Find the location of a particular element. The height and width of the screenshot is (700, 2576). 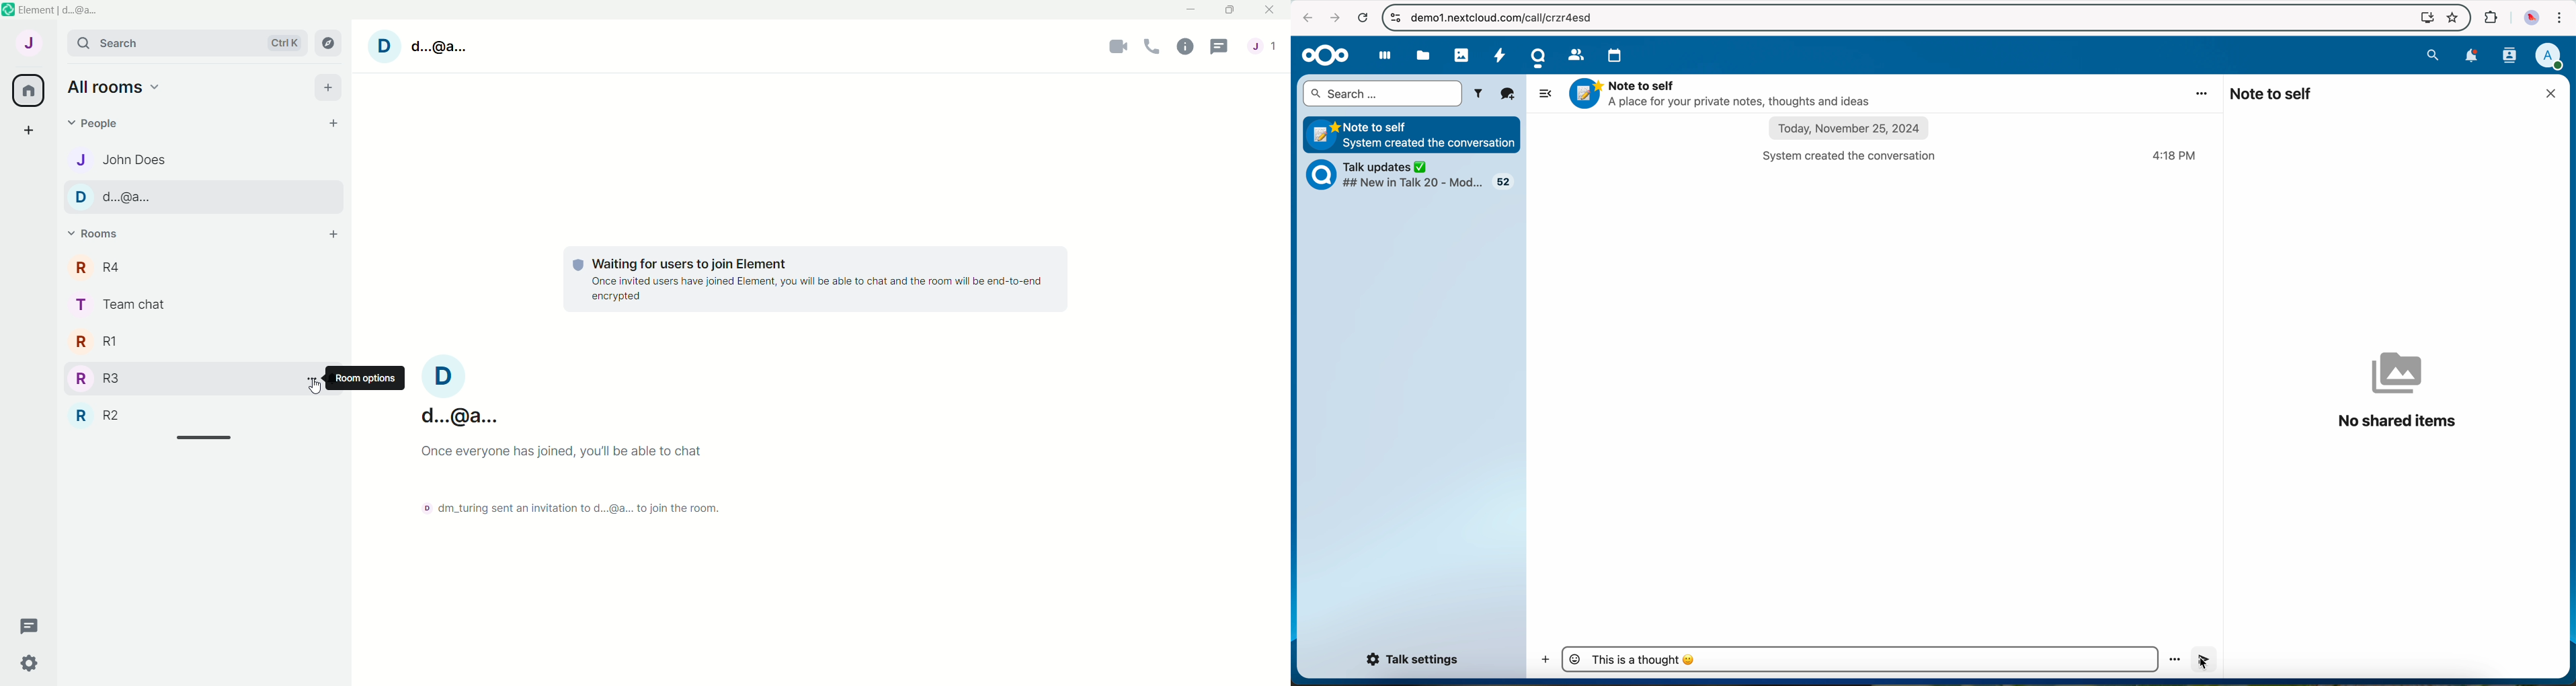

Talk is located at coordinates (1537, 57).